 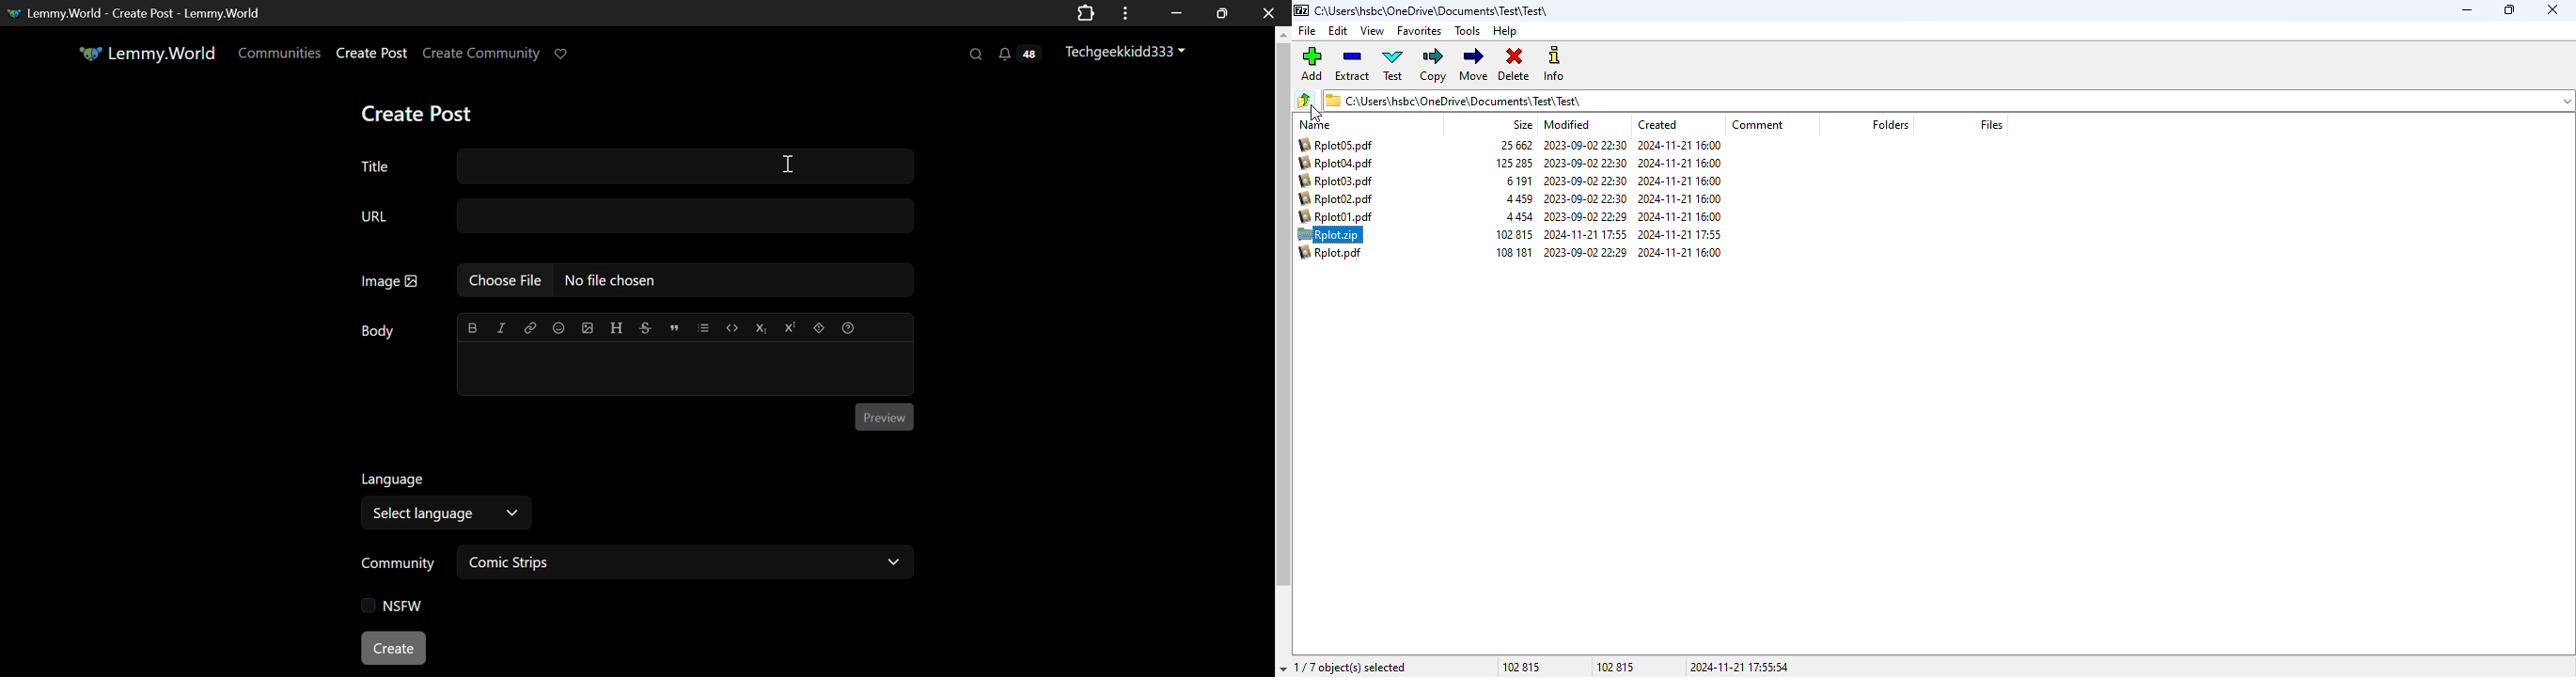 I want to click on Rplot02.pdf, so click(x=1335, y=198).